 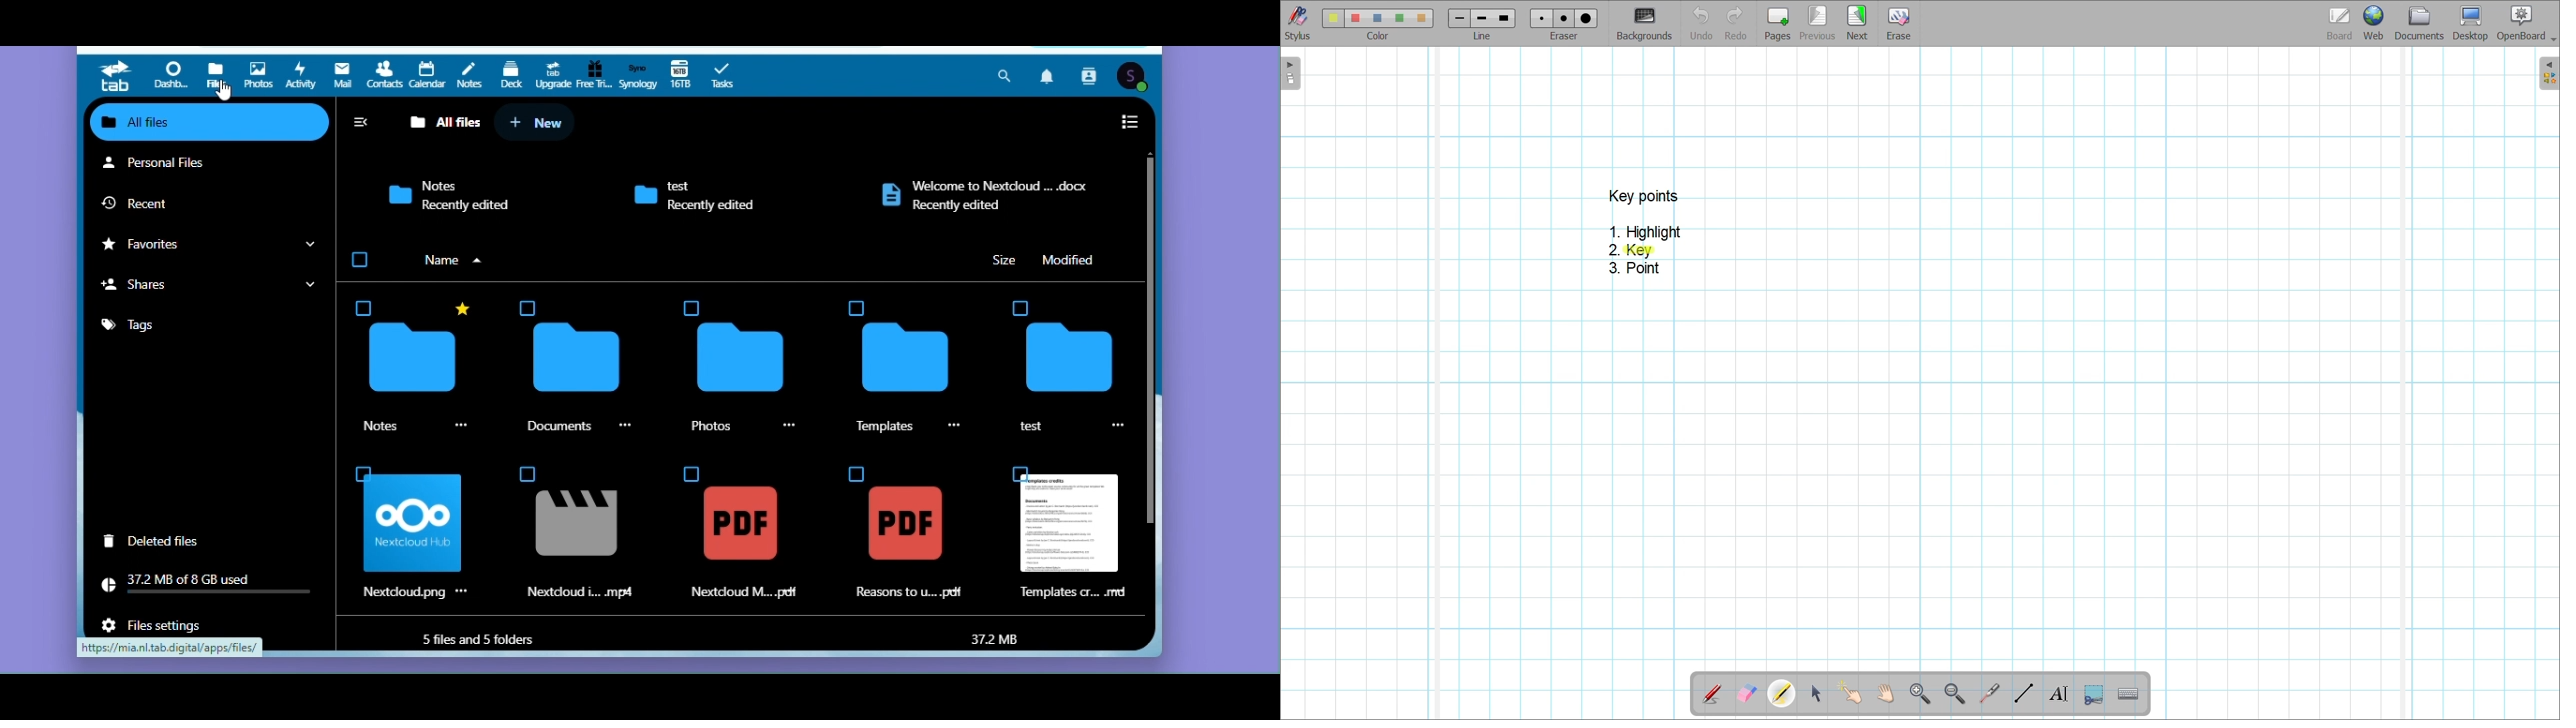 What do you see at coordinates (1989, 694) in the screenshot?
I see `Use virtual laser` at bounding box center [1989, 694].